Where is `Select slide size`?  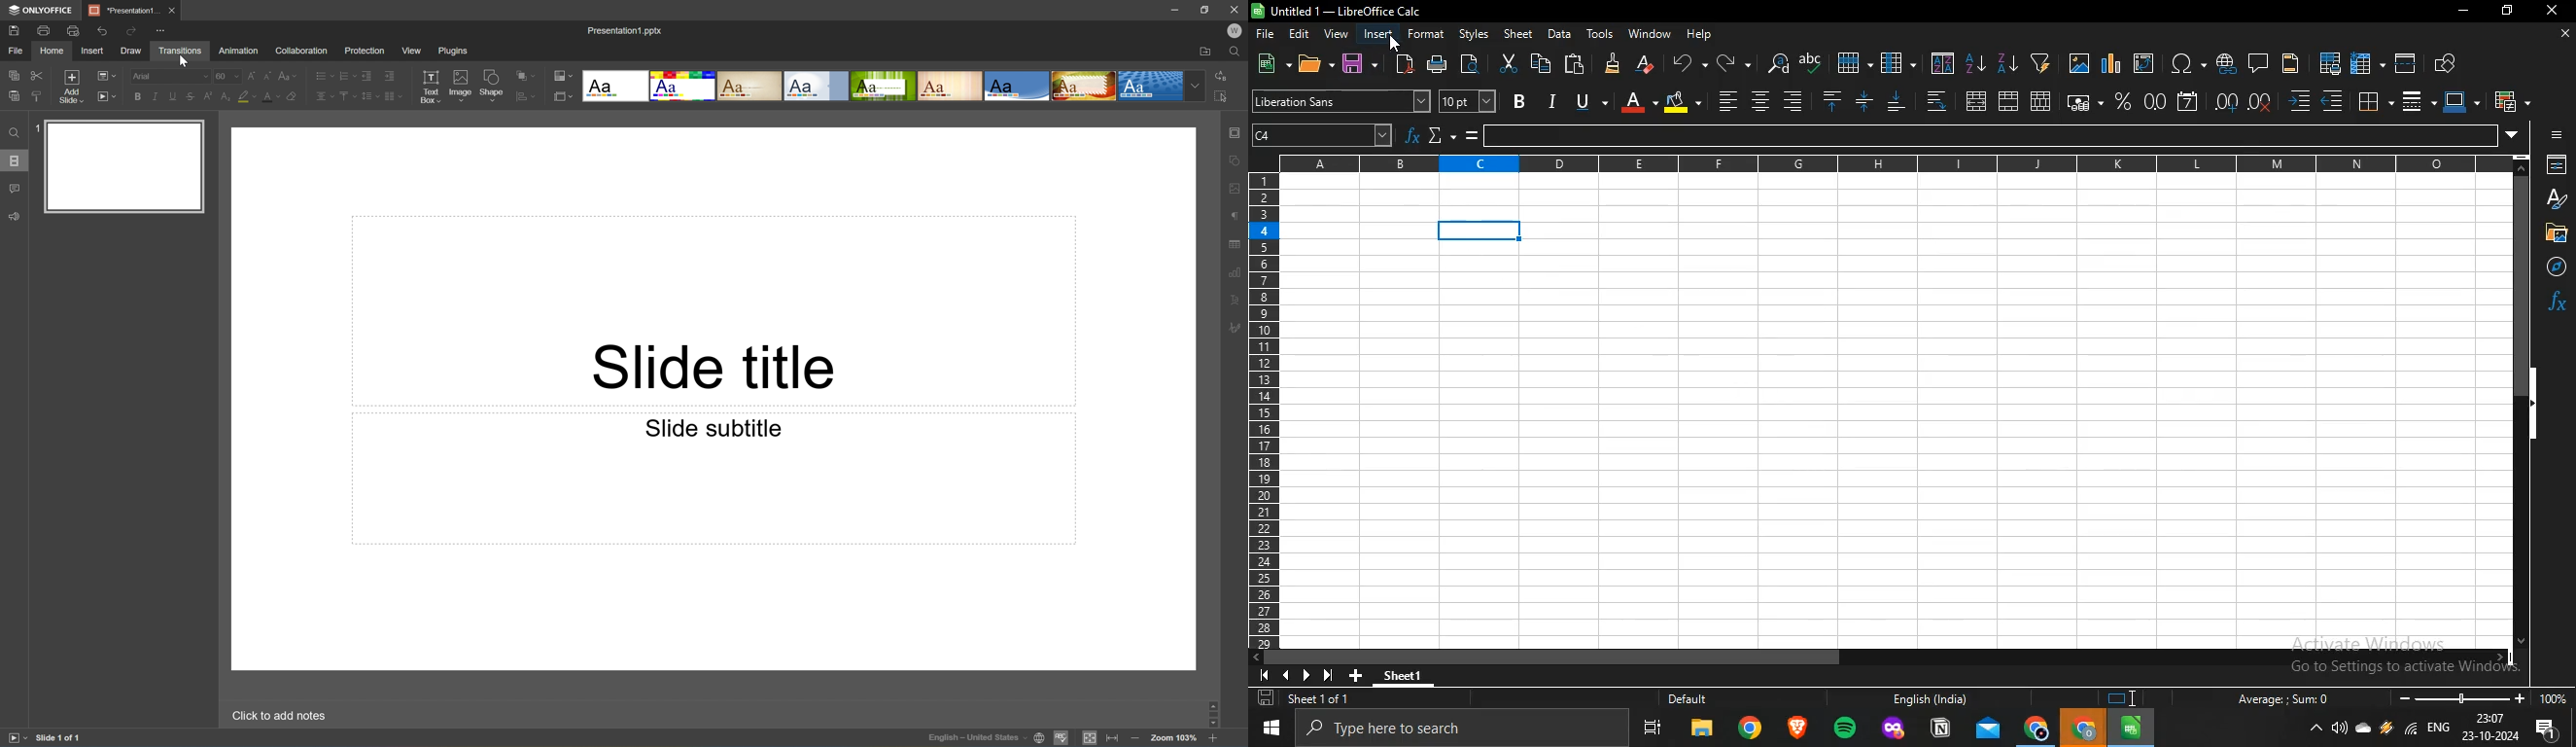
Select slide size is located at coordinates (565, 98).